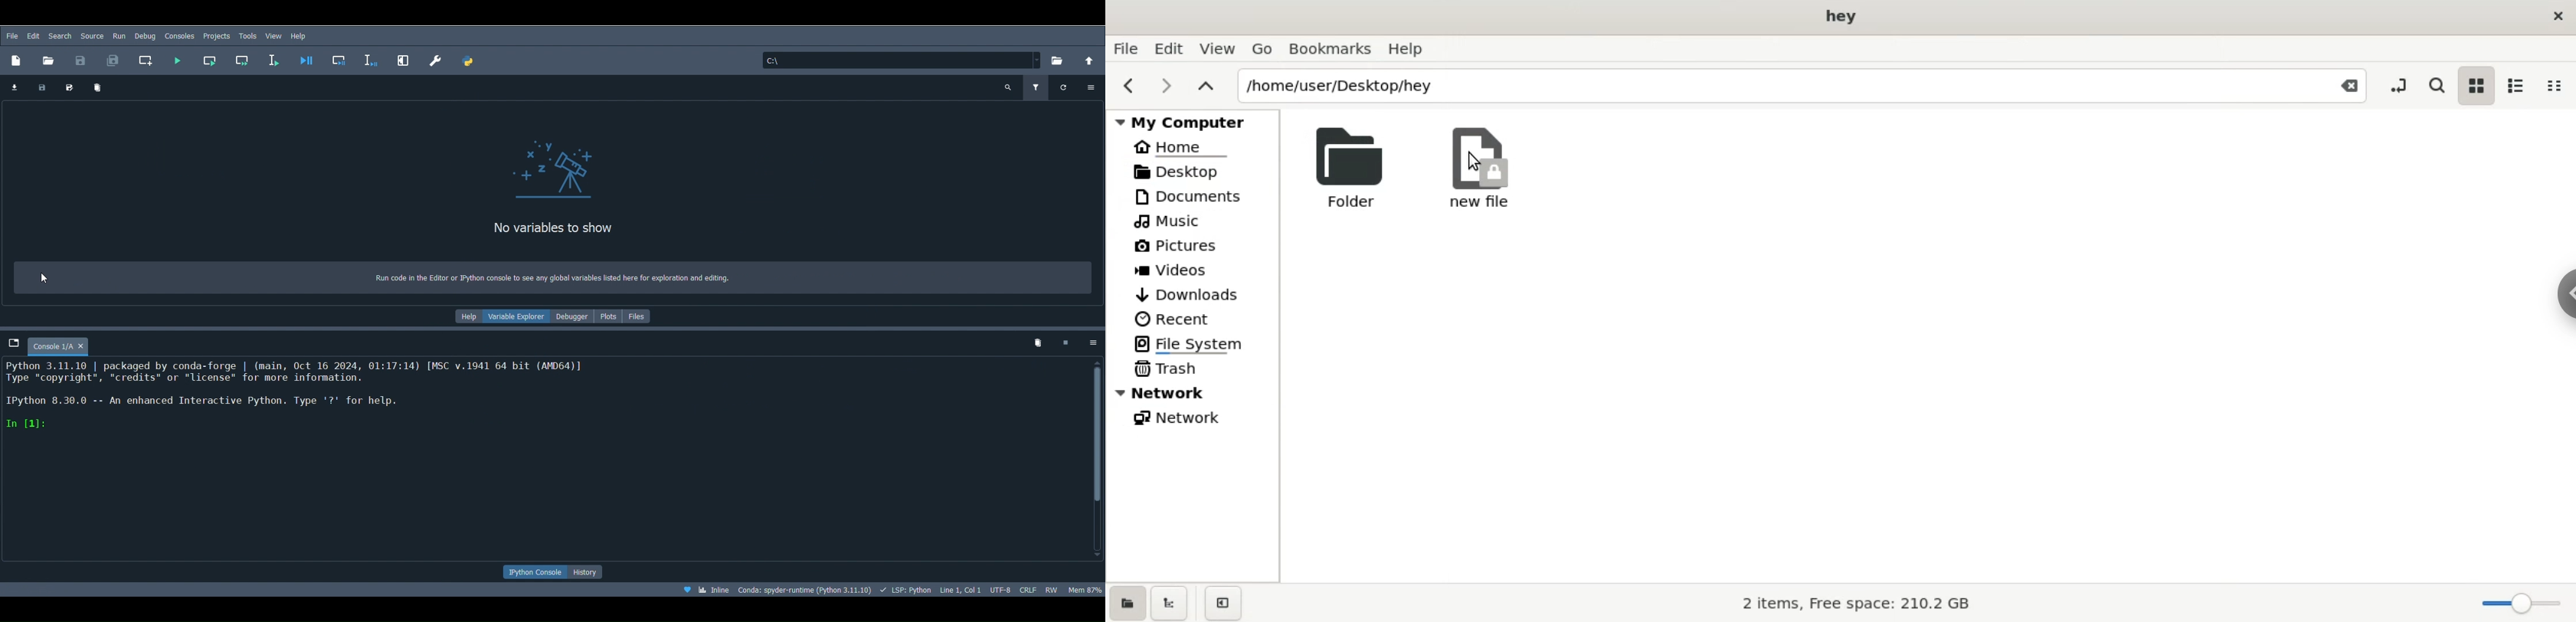 The height and width of the screenshot is (644, 2576). Describe the element at coordinates (49, 58) in the screenshot. I see `Open file (Ctrl + O)` at that location.